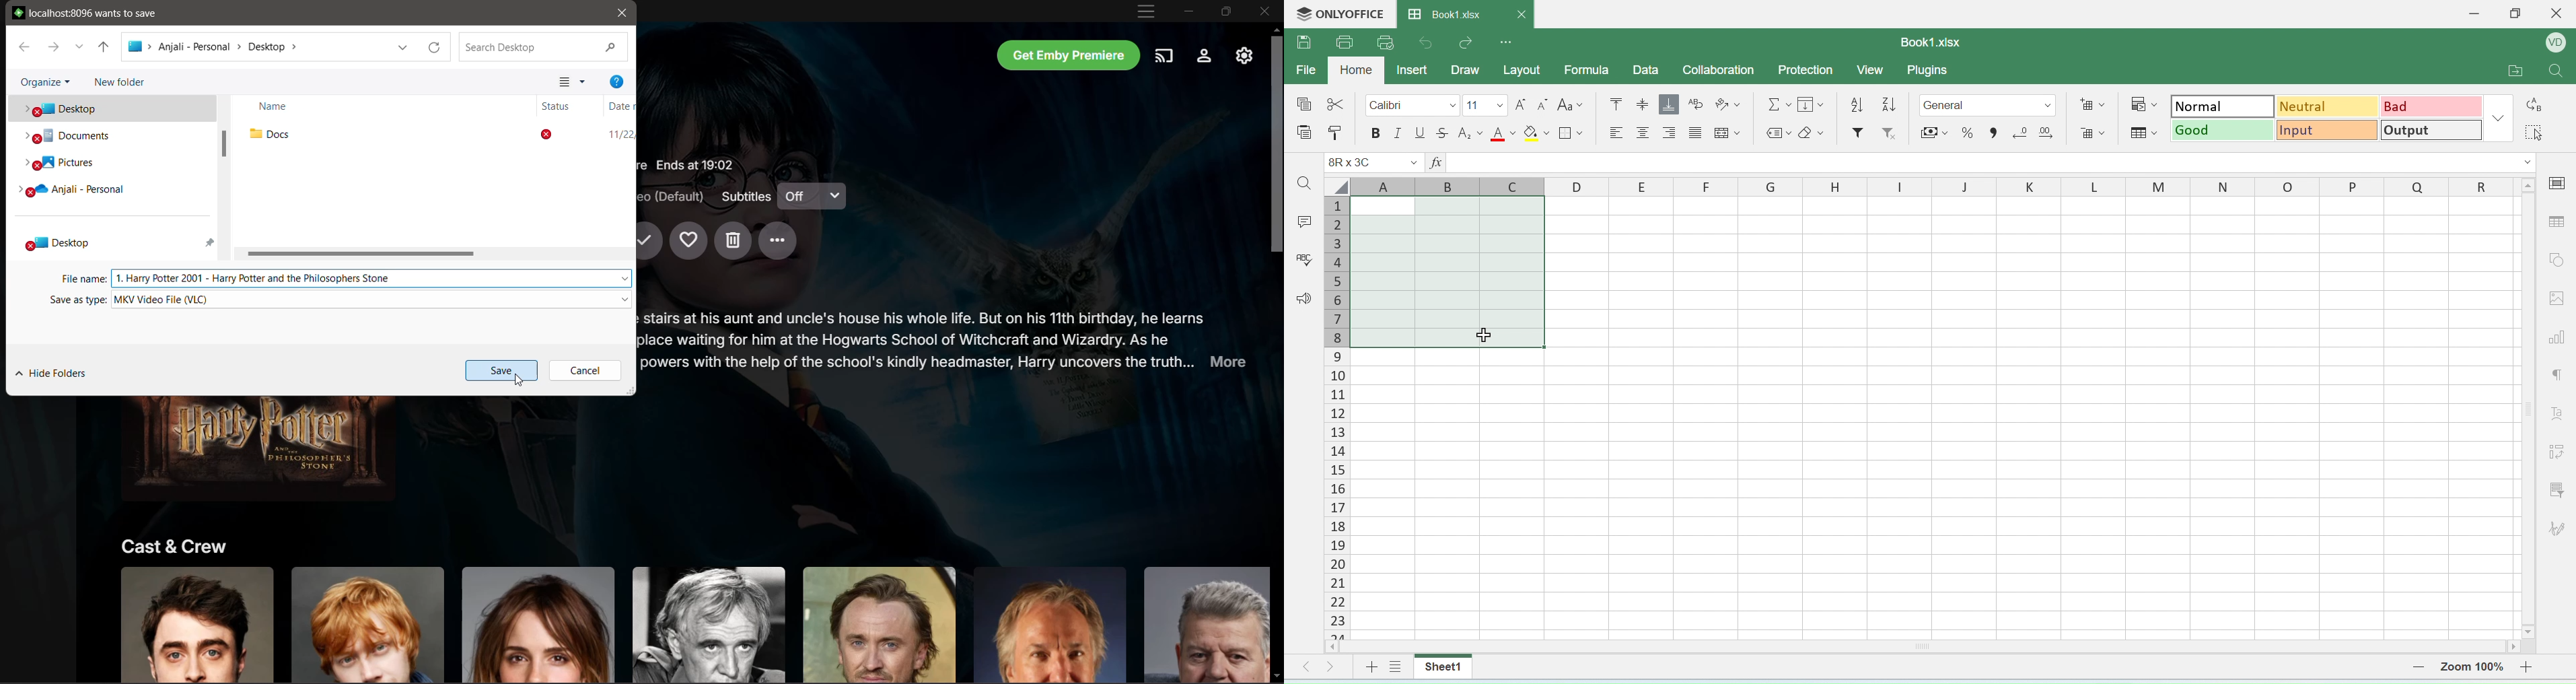 The image size is (2576, 700). Describe the element at coordinates (1414, 106) in the screenshot. I see `calibri` at that location.